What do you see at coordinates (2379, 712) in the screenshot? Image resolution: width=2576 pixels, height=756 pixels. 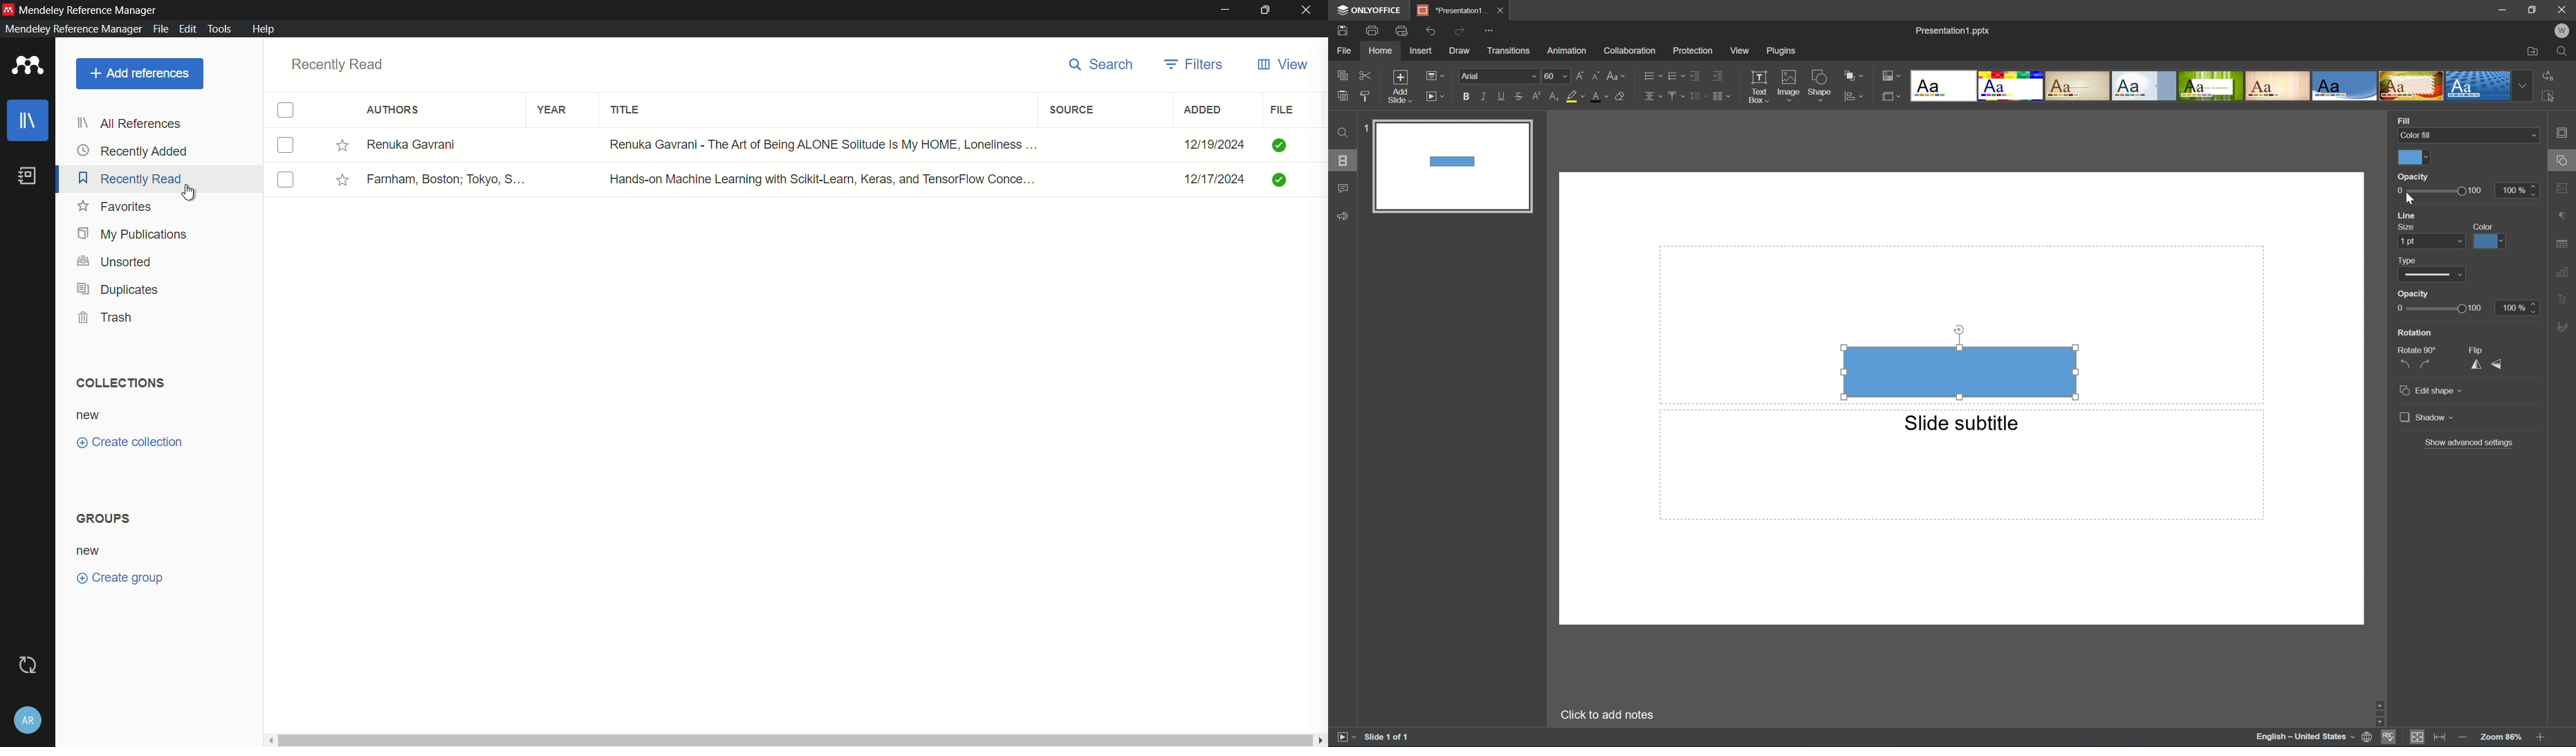 I see `Slider` at bounding box center [2379, 712].